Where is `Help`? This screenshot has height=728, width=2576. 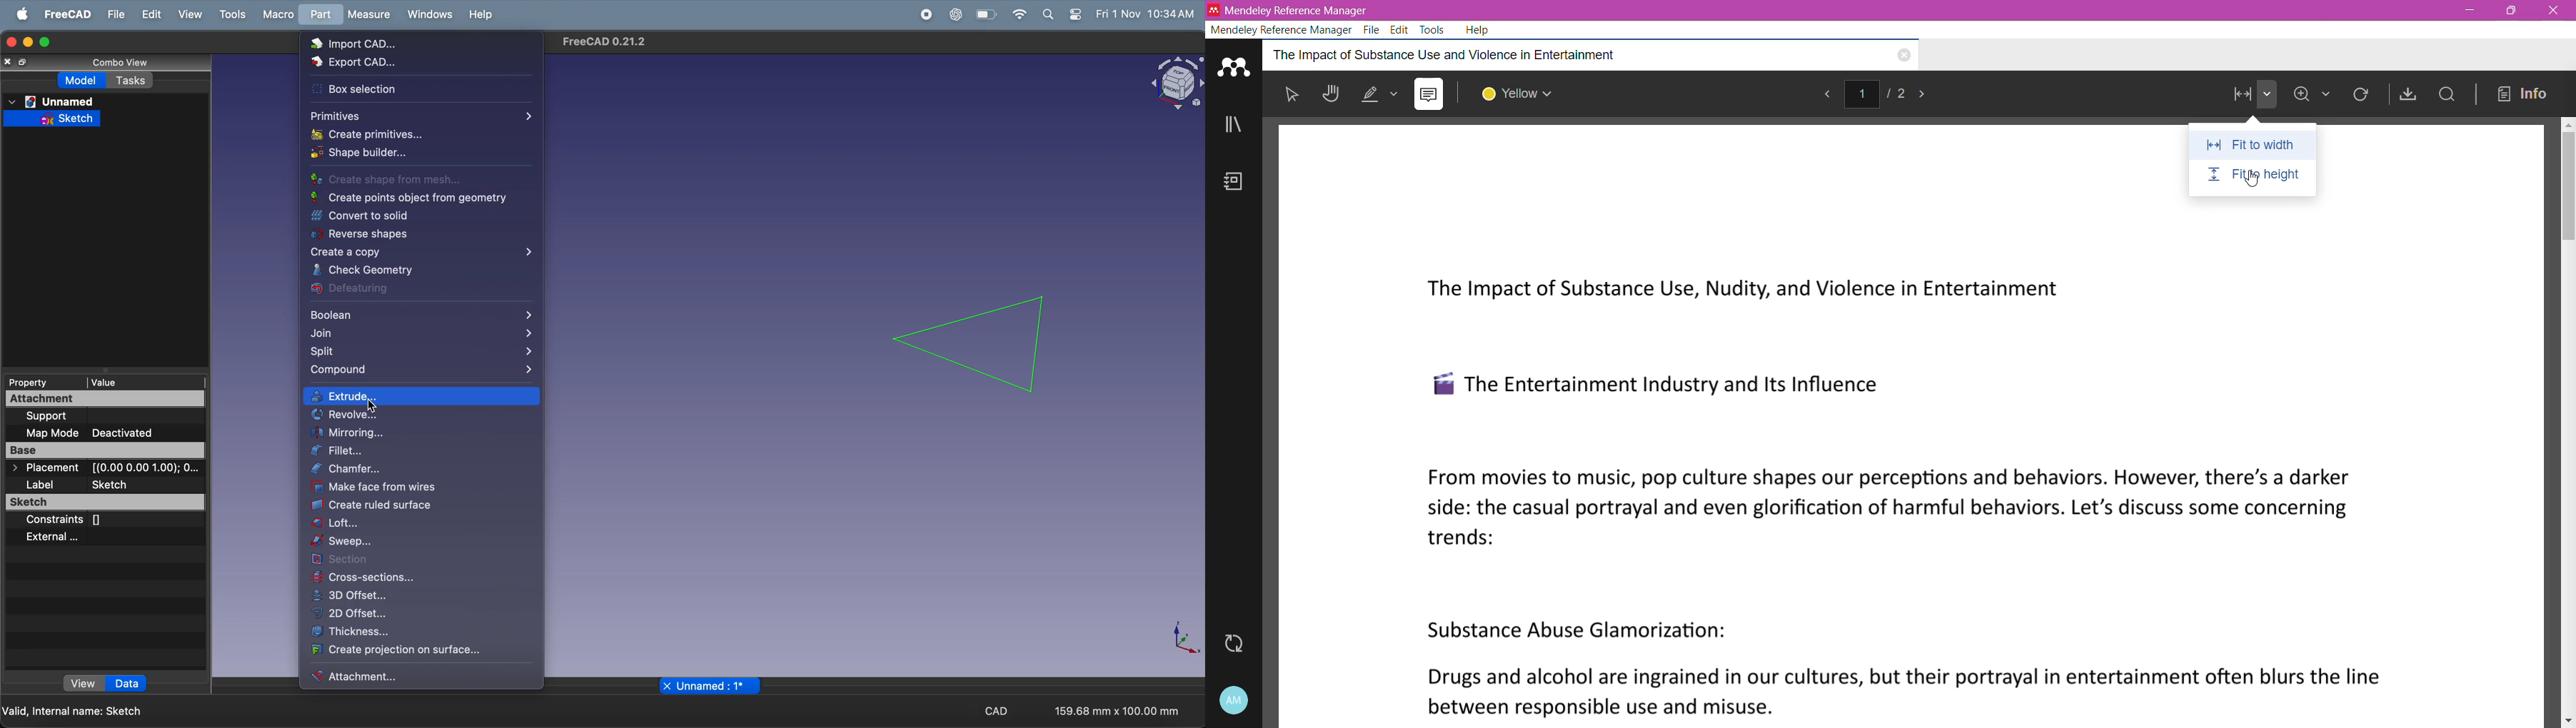 Help is located at coordinates (1480, 30).